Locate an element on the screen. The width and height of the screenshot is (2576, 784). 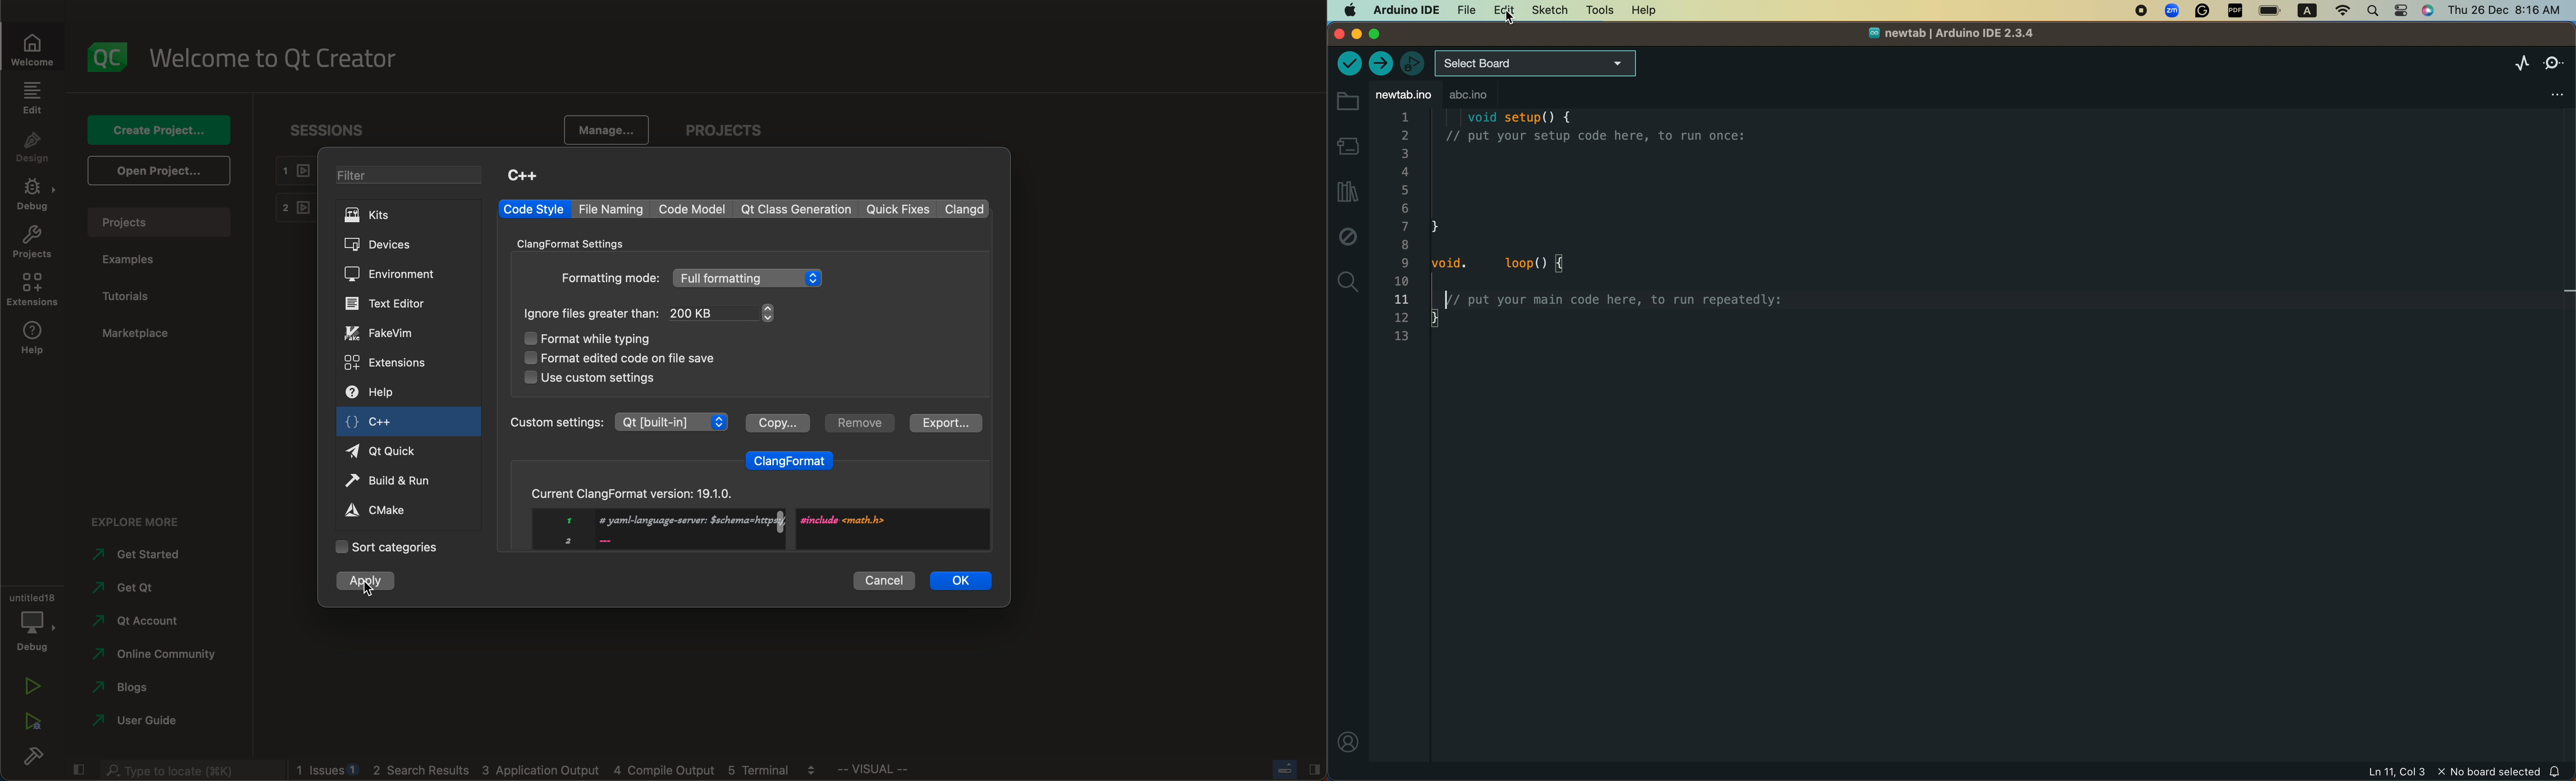
debug is located at coordinates (35, 196).